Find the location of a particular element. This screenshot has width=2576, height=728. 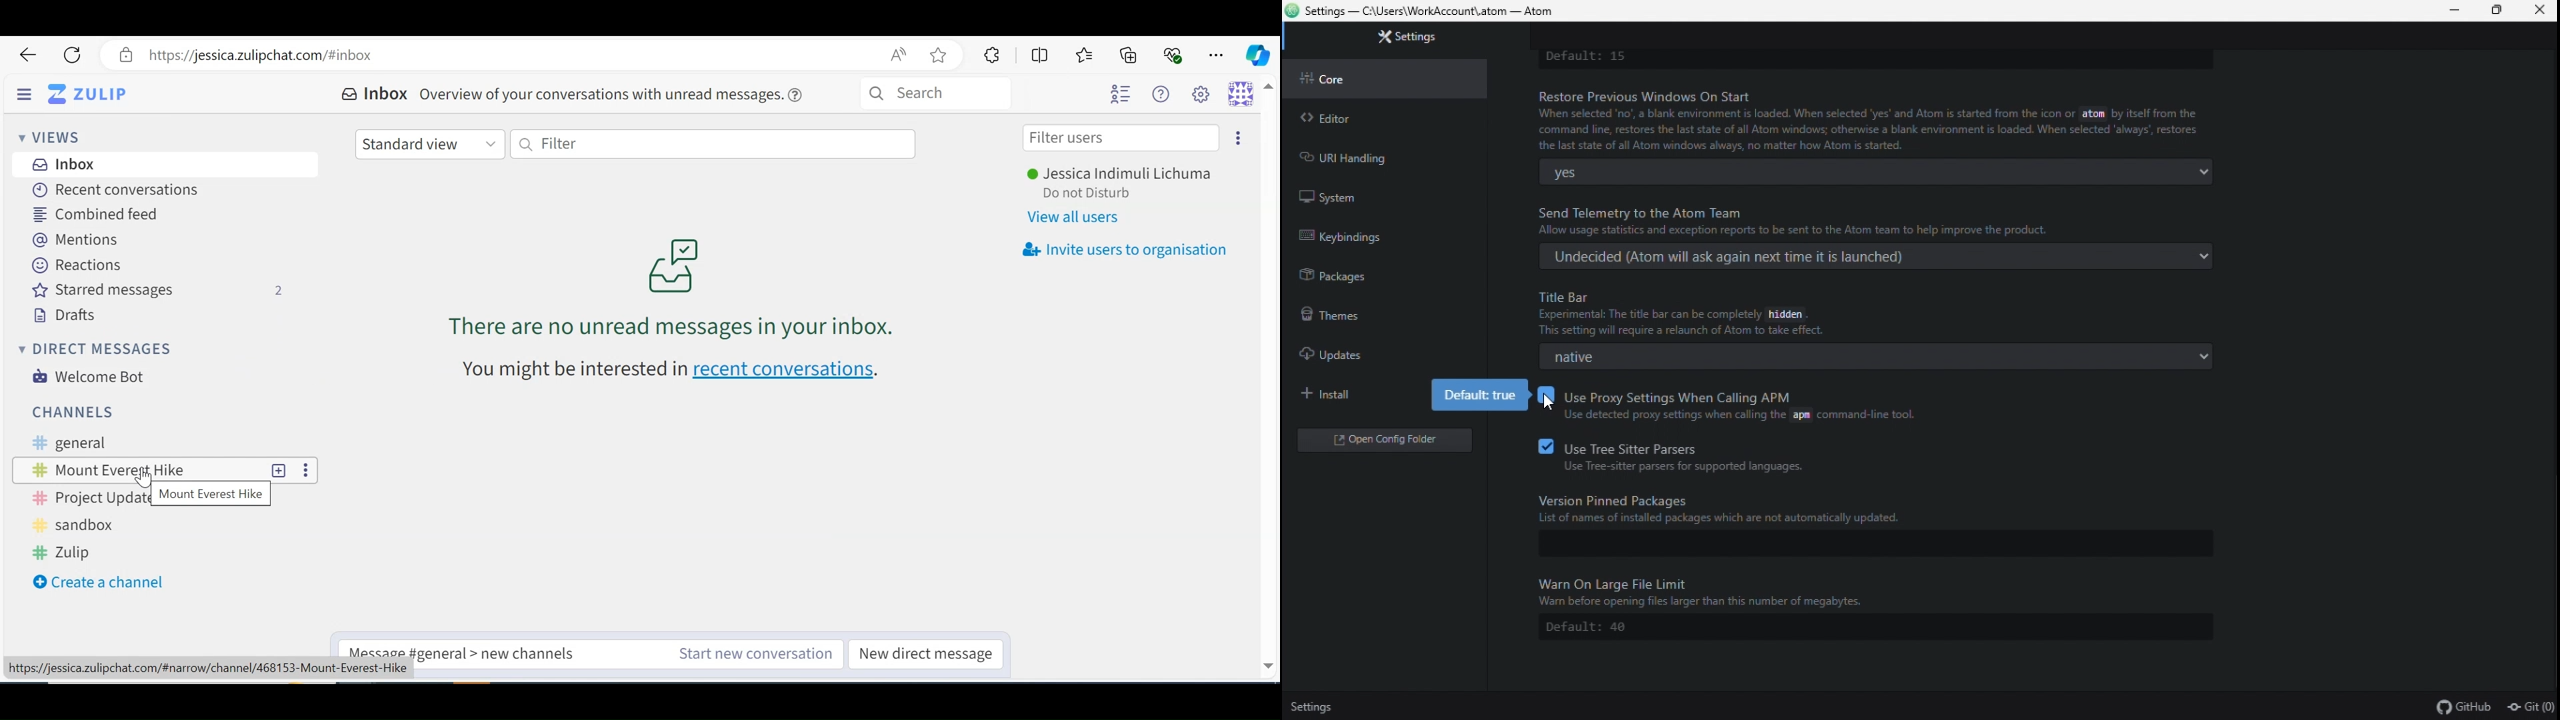

warn on large file limit is located at coordinates (1886, 589).